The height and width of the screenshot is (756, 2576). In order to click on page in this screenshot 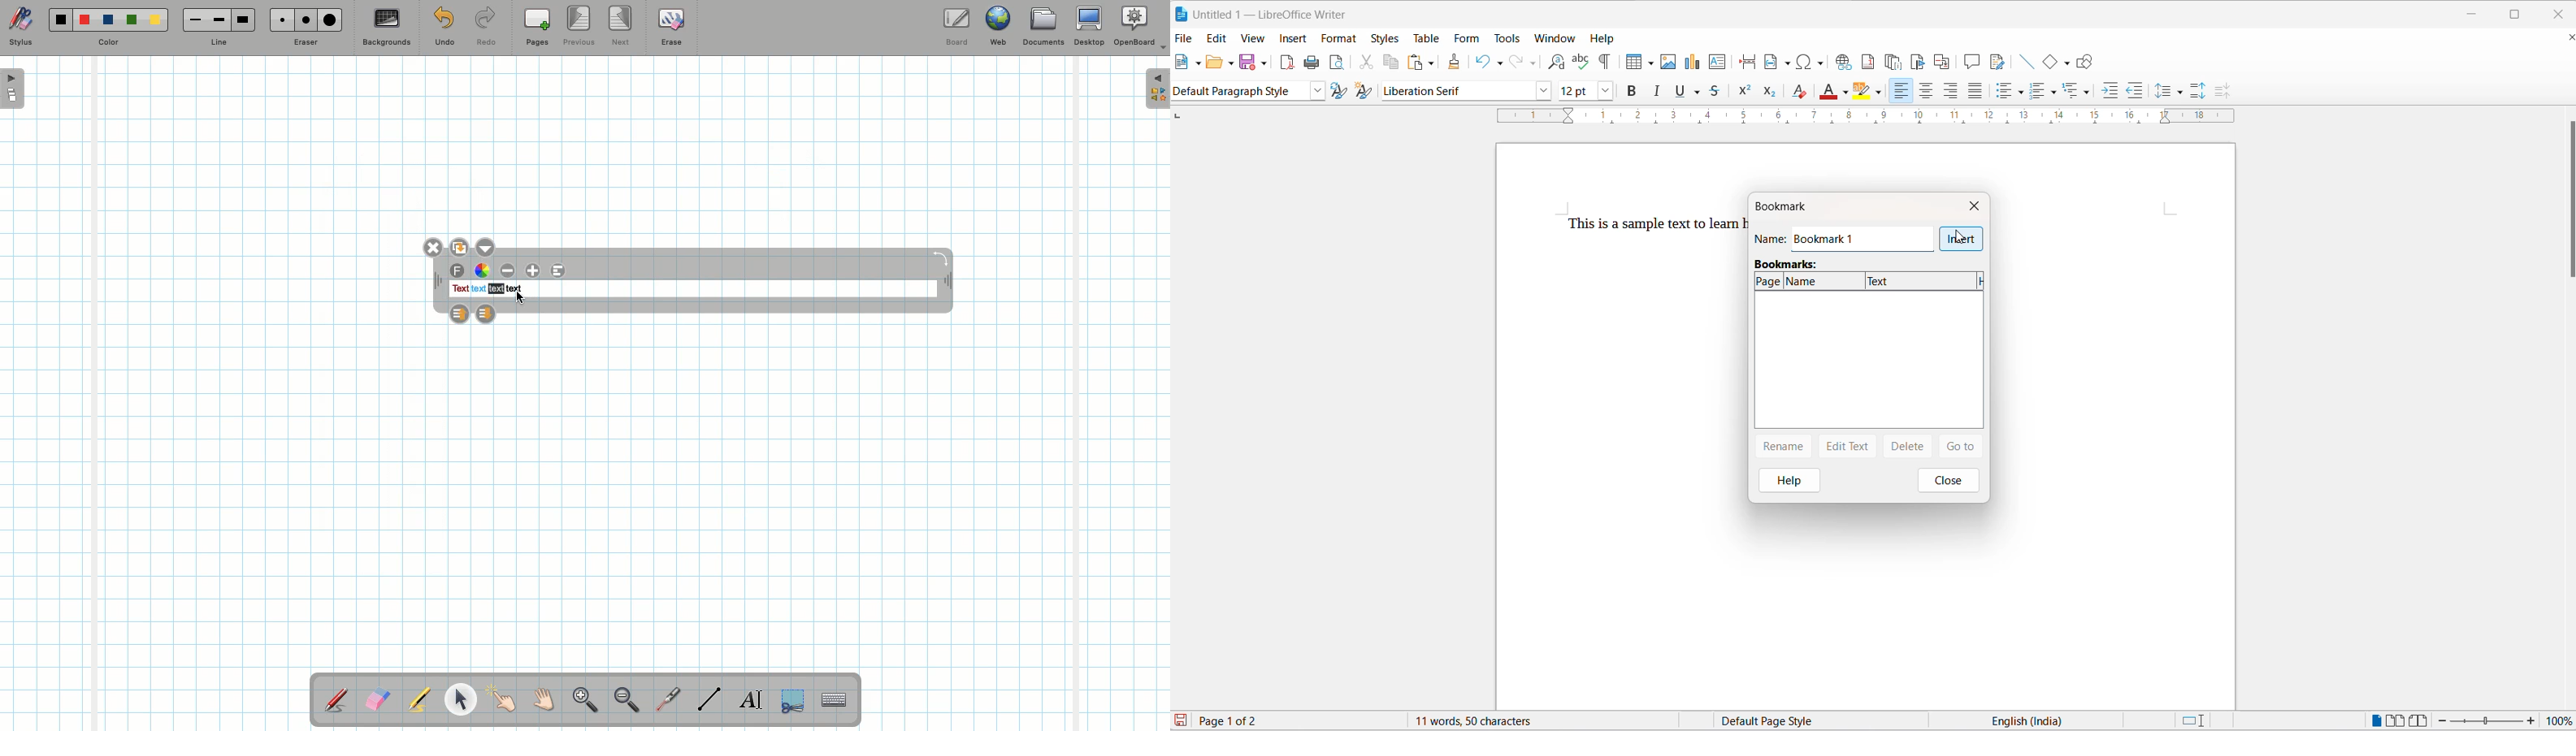, I will do `click(1770, 281)`.